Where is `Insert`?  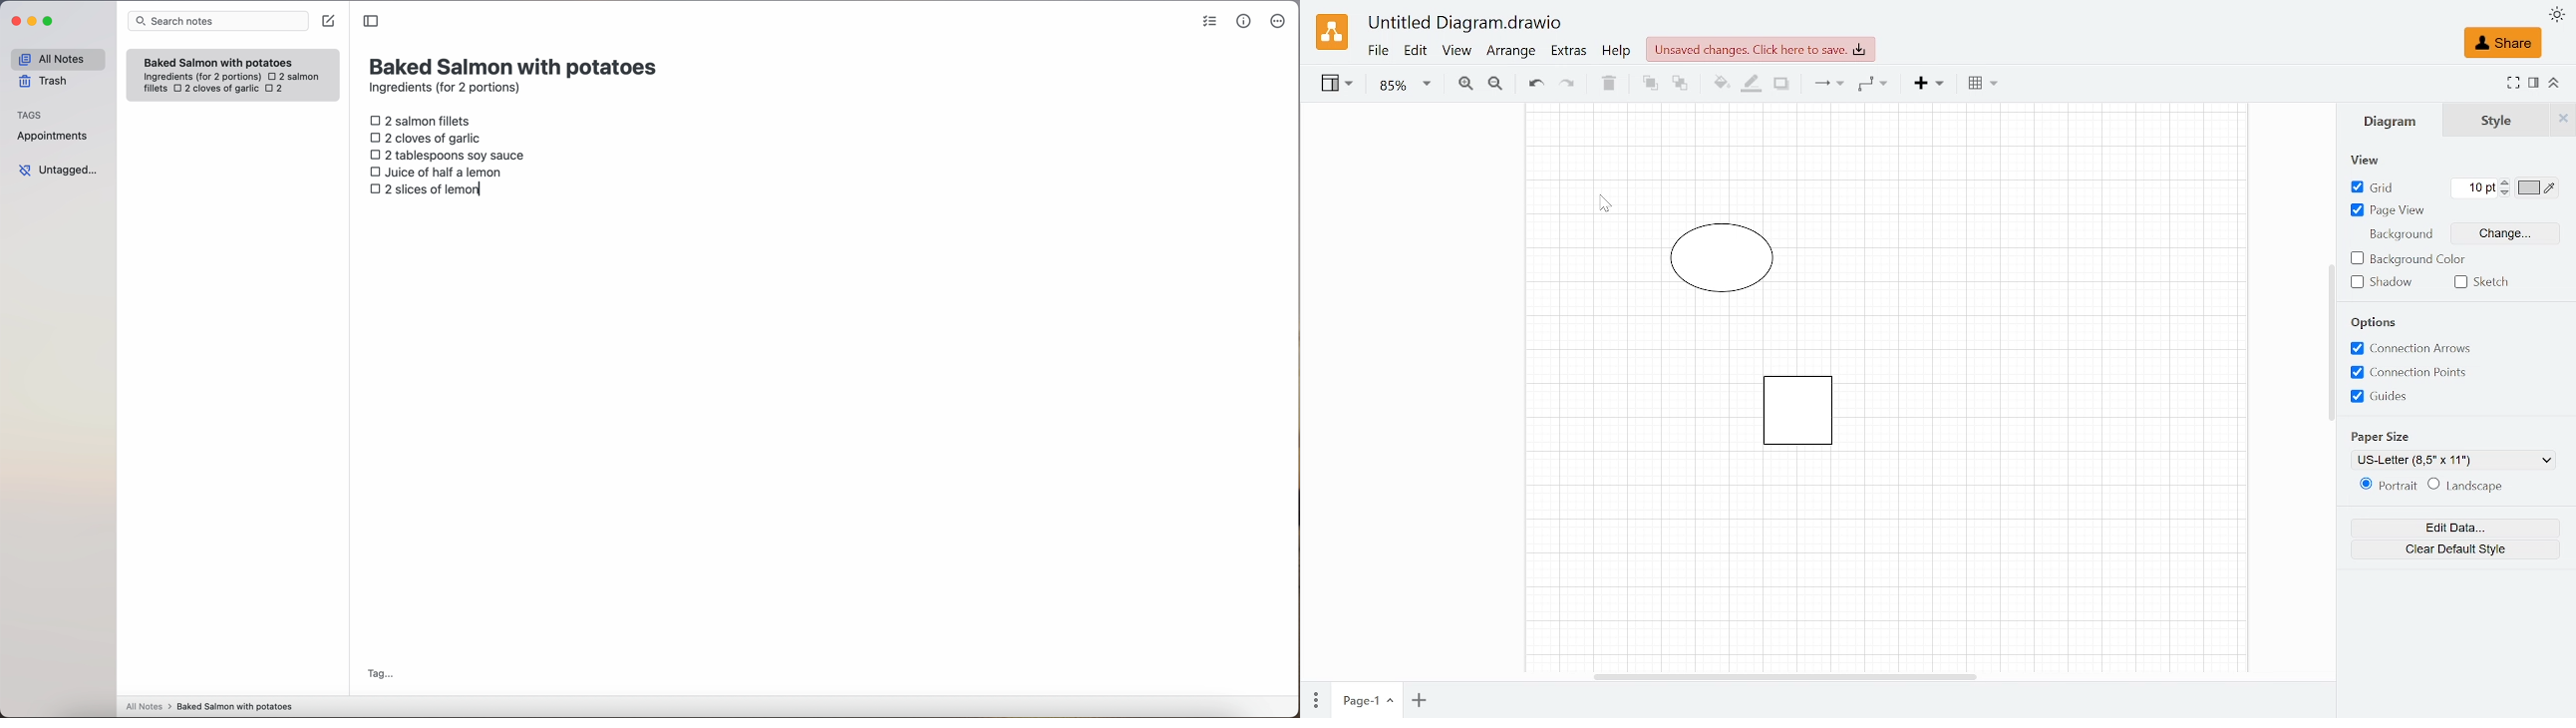
Insert is located at coordinates (1930, 84).